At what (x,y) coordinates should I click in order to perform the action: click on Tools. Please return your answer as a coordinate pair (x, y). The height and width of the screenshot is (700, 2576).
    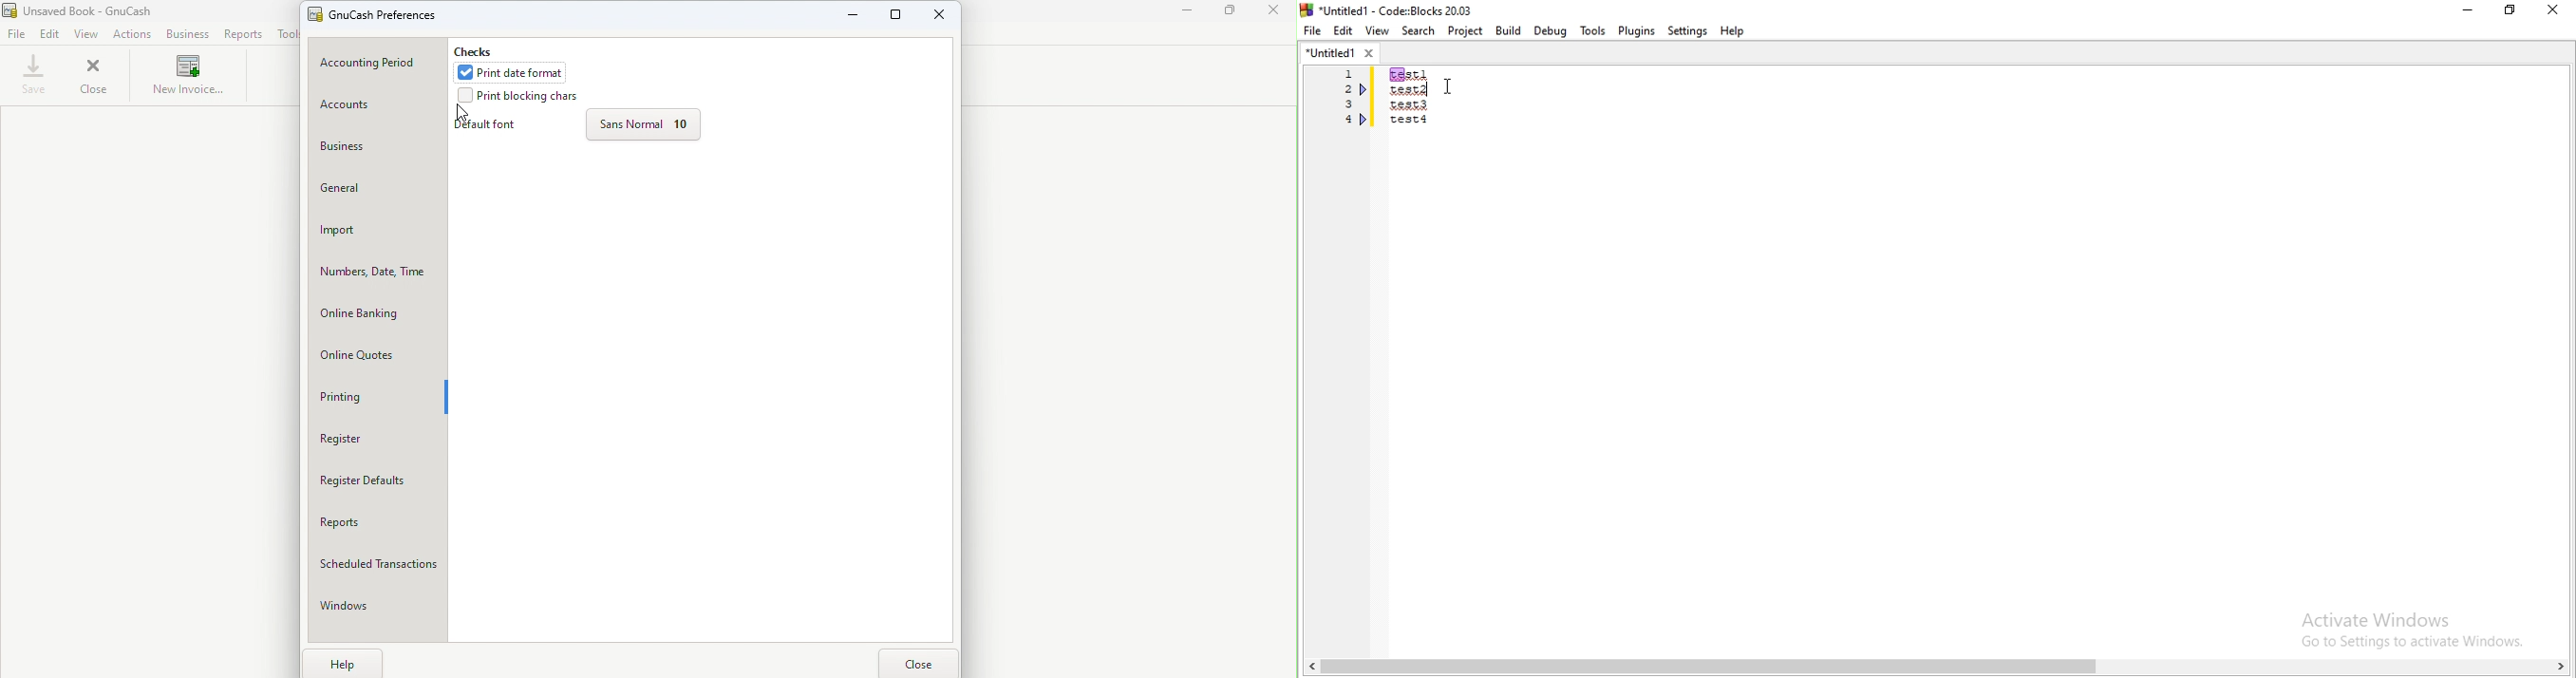
    Looking at the image, I should click on (286, 33).